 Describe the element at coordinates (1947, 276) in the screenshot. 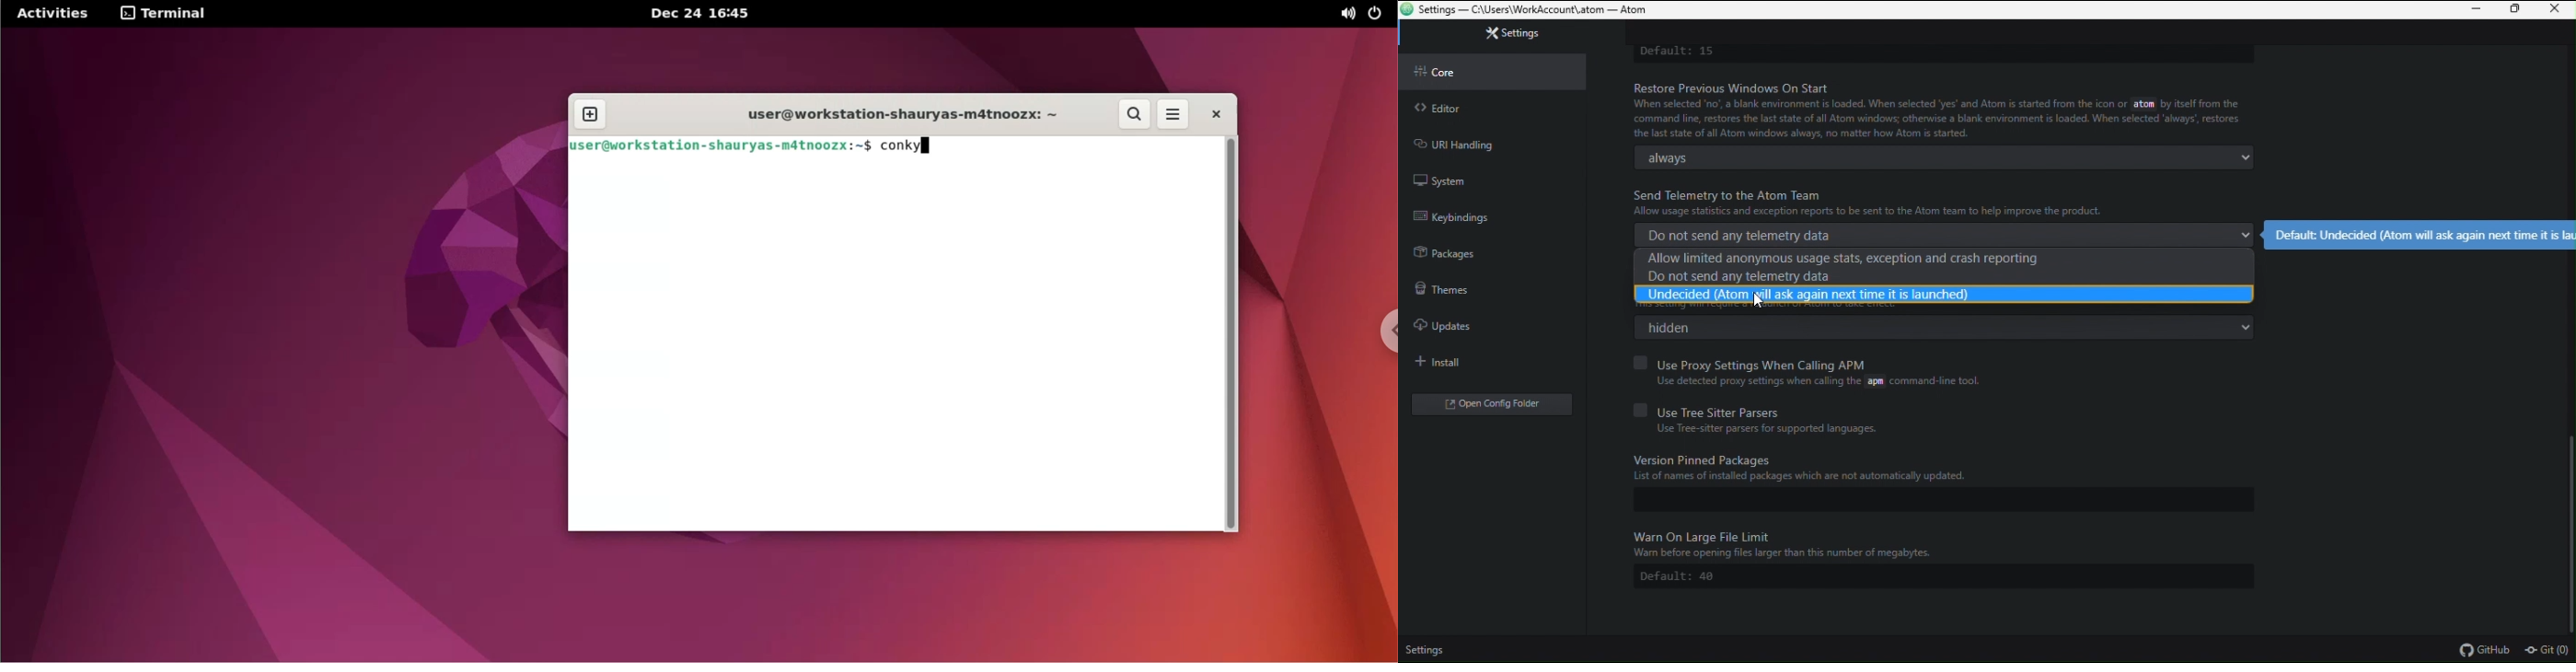

I see `do not send any telemetry data` at that location.